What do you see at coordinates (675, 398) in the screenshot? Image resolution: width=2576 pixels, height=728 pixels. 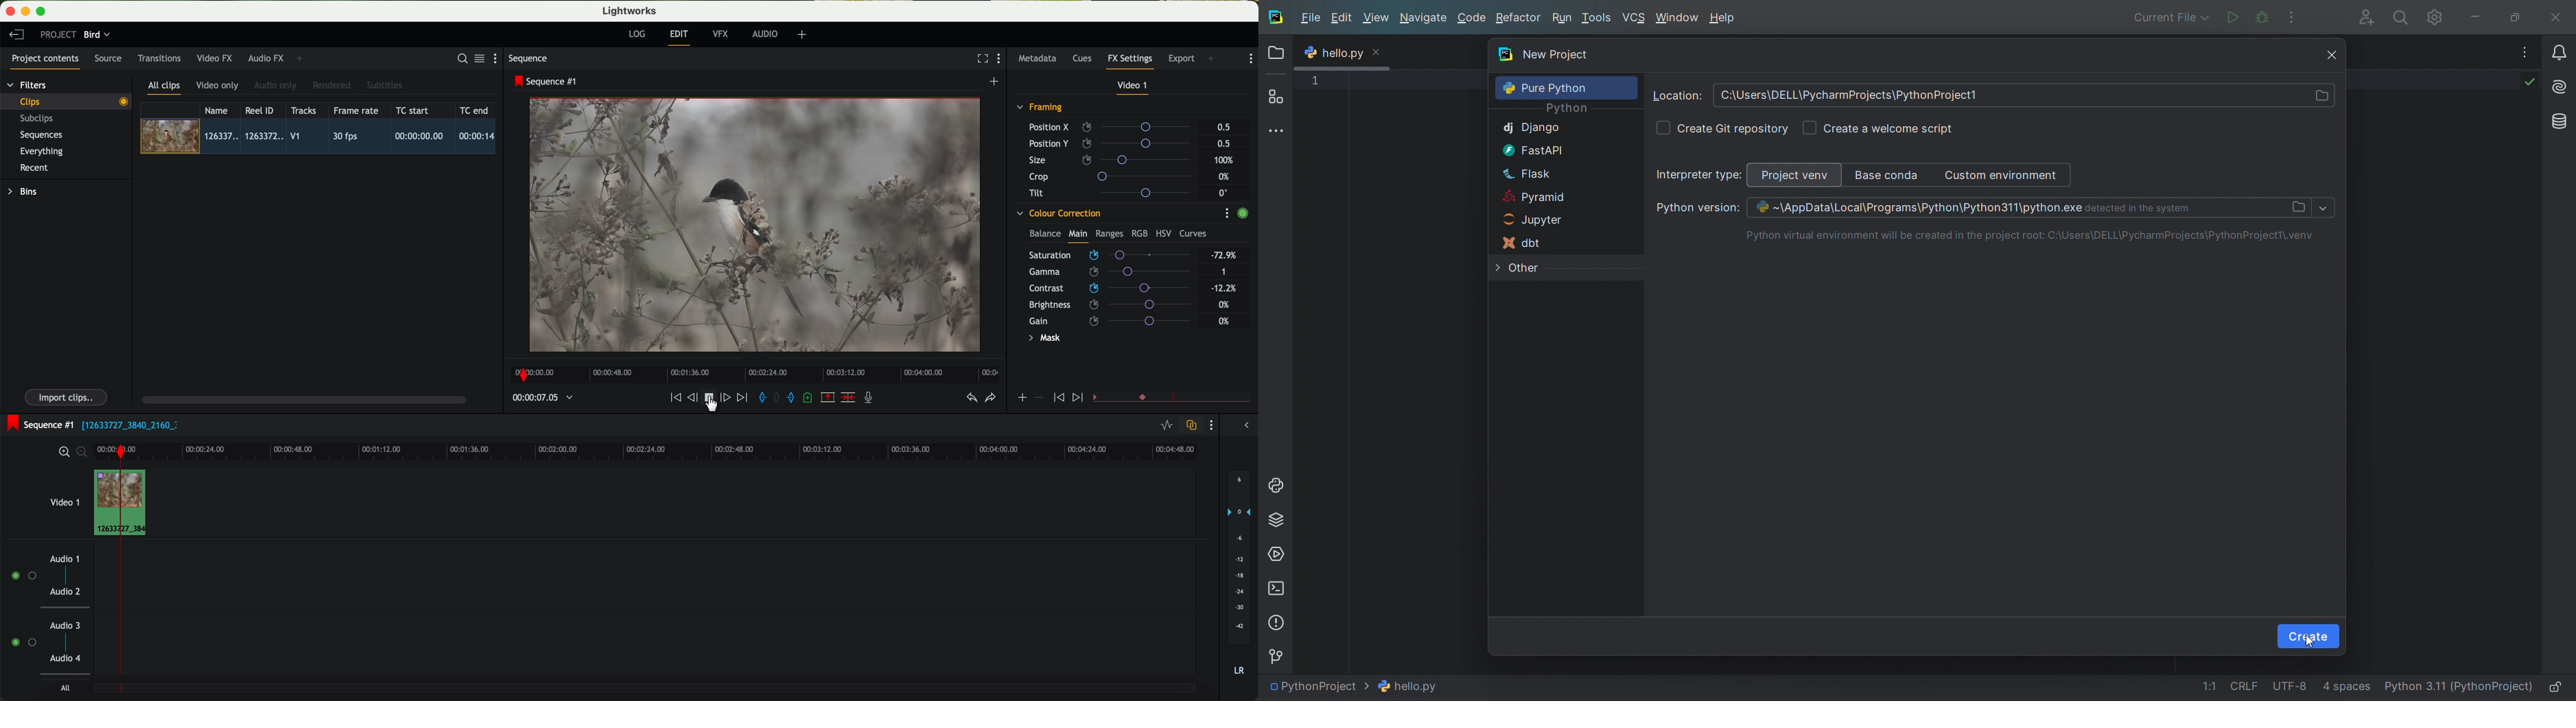 I see `rewind` at bounding box center [675, 398].